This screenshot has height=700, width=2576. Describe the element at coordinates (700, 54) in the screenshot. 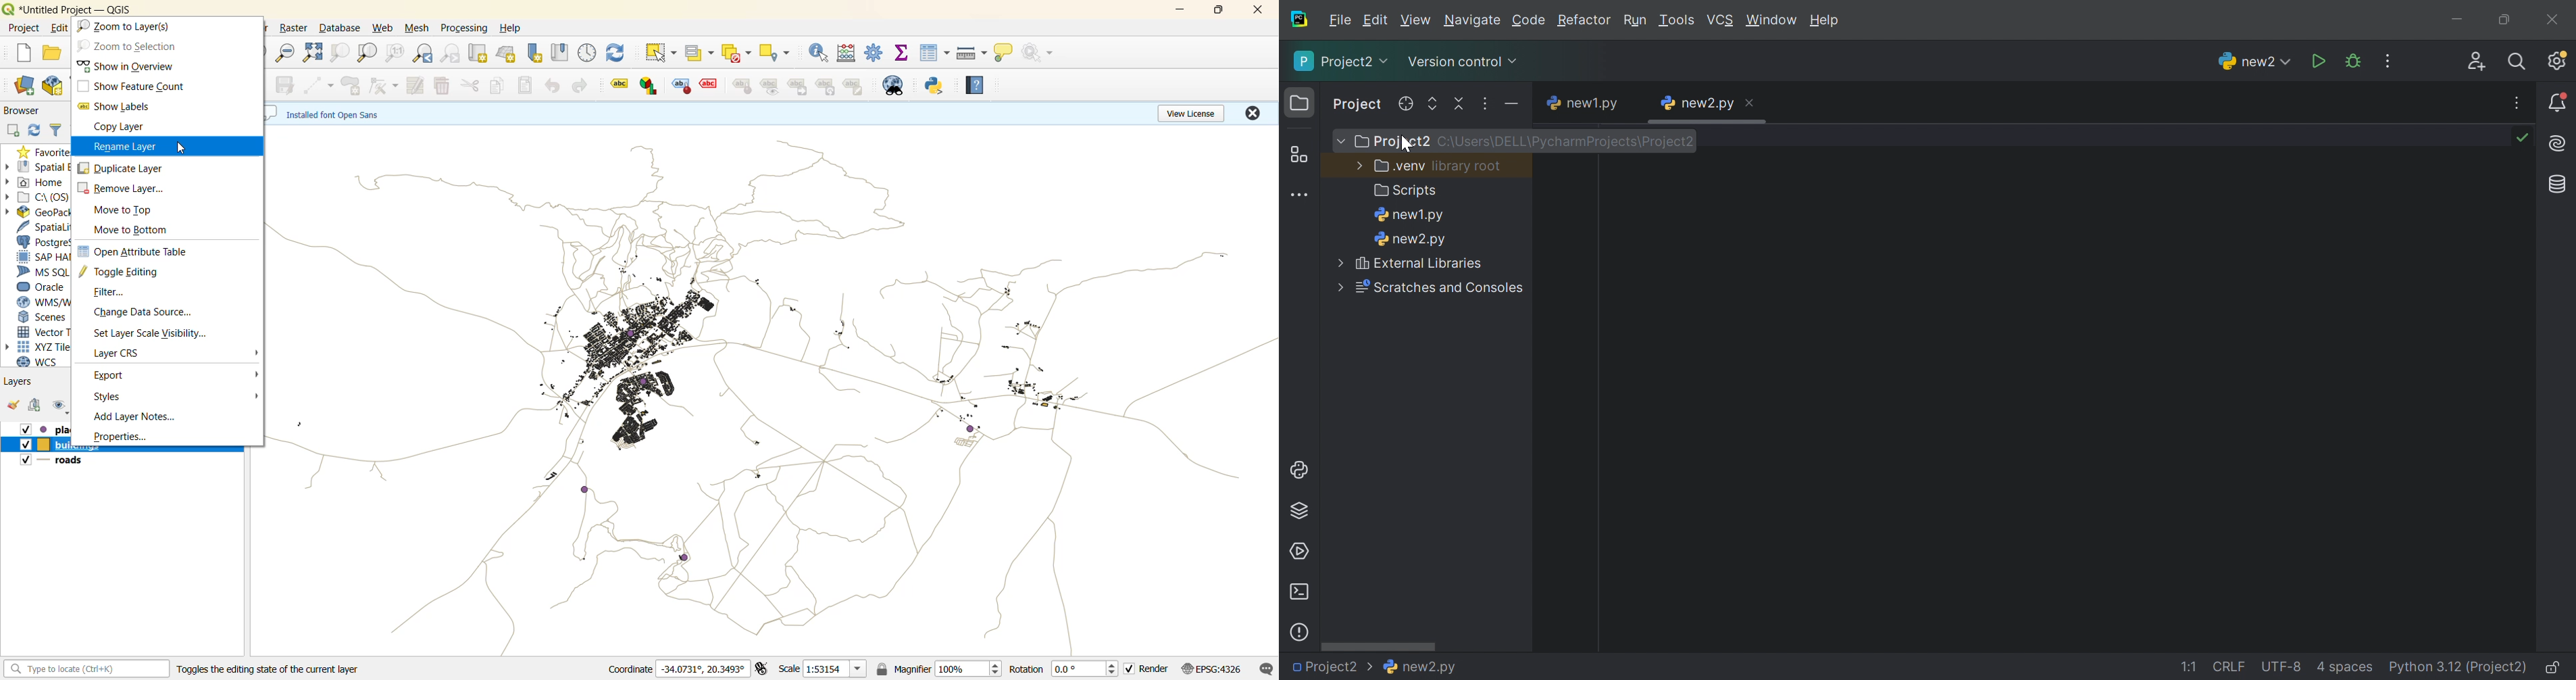

I see `select value` at that location.